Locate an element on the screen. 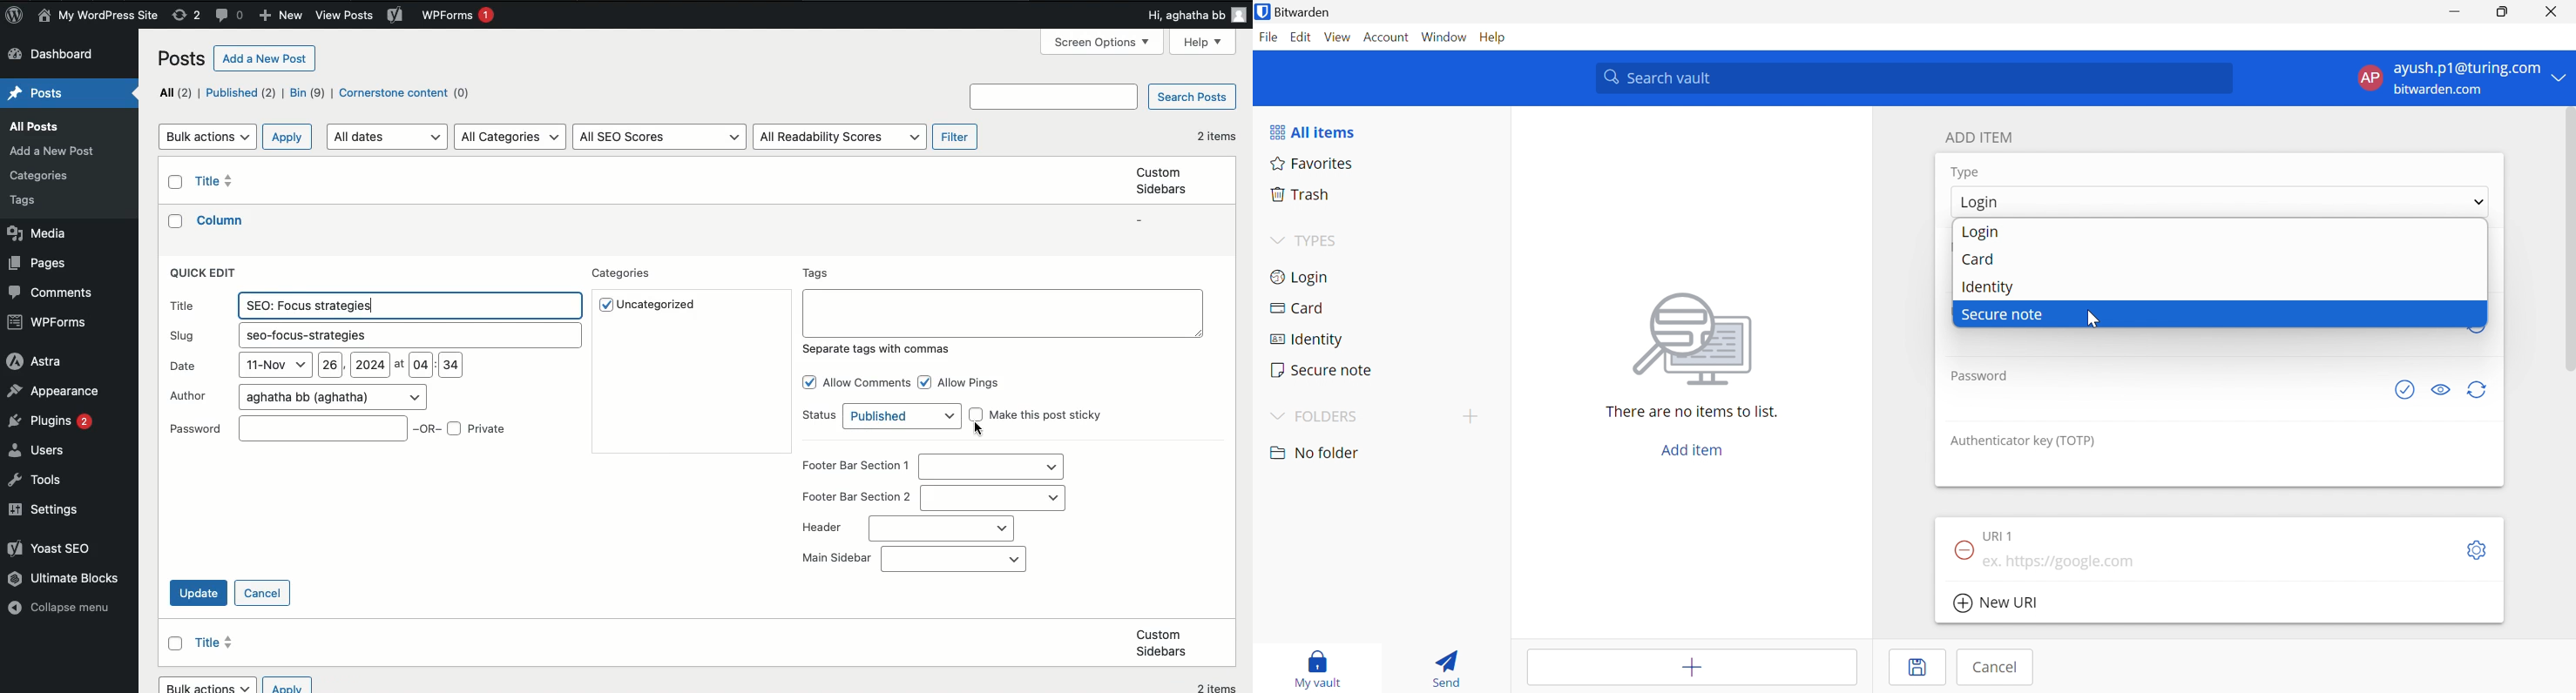  ADD ITEM is located at coordinates (1979, 136).